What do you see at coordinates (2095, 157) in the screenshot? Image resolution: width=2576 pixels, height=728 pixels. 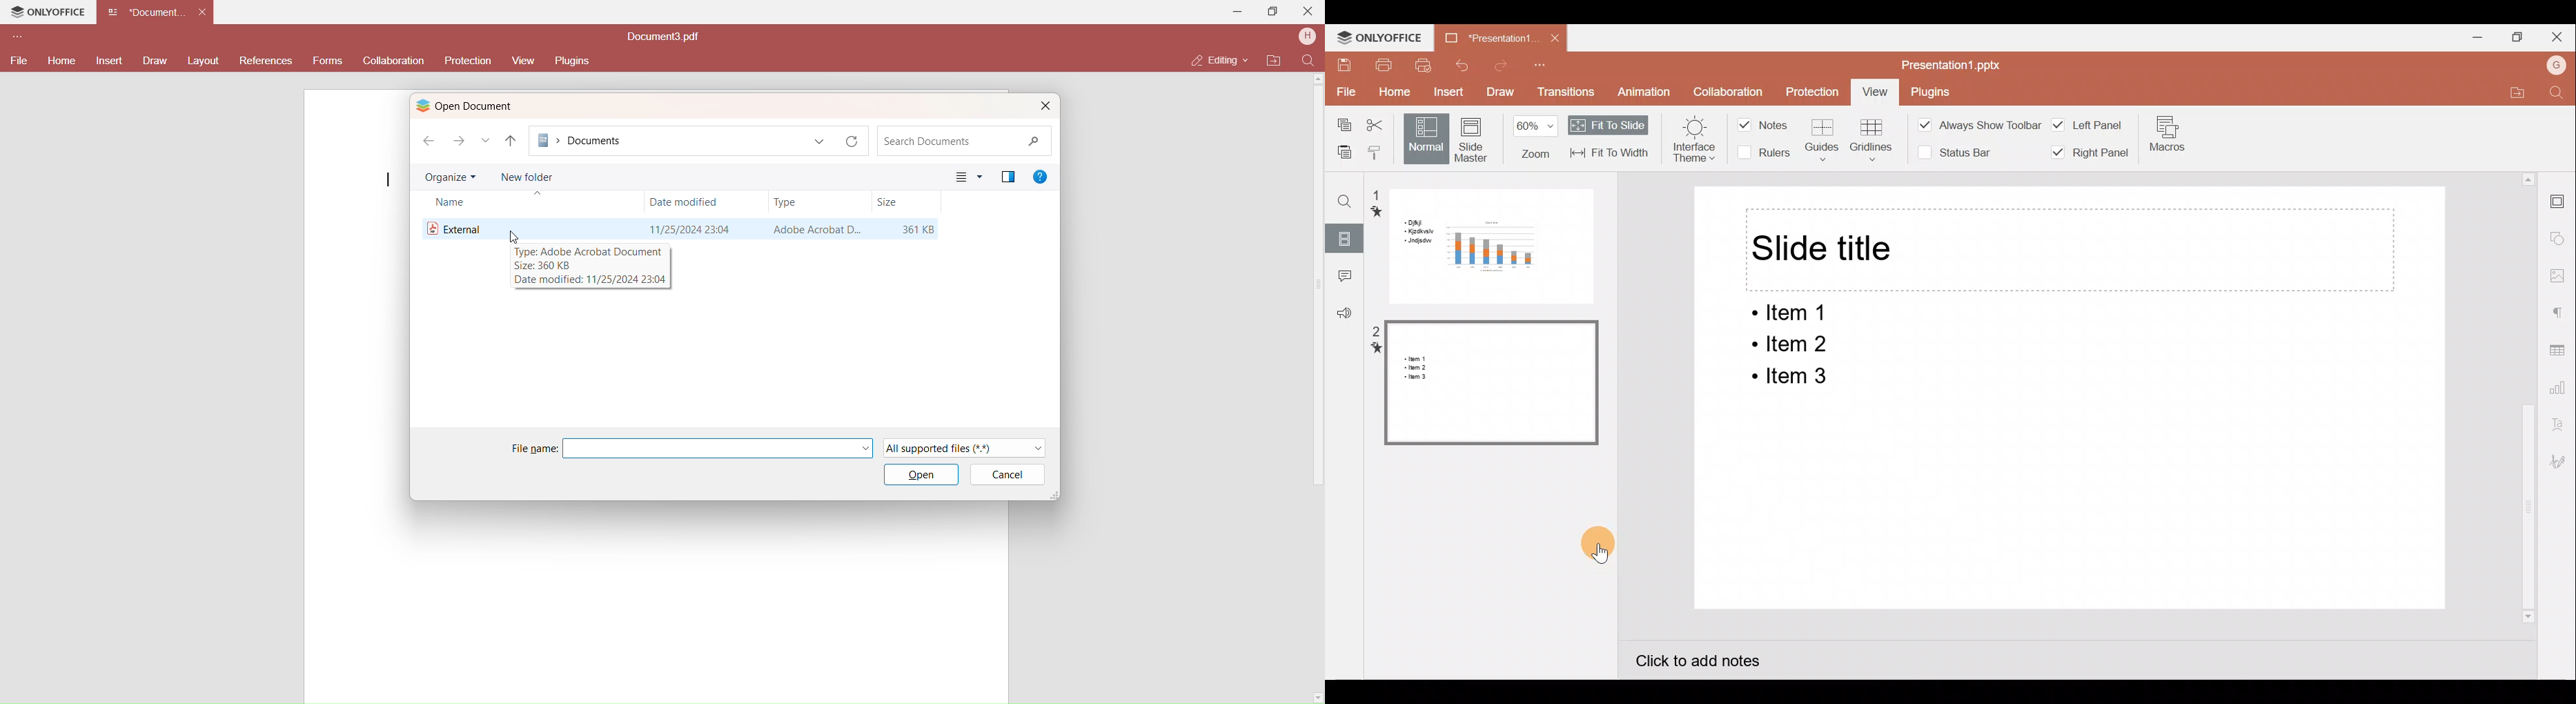 I see `Right panel` at bounding box center [2095, 157].